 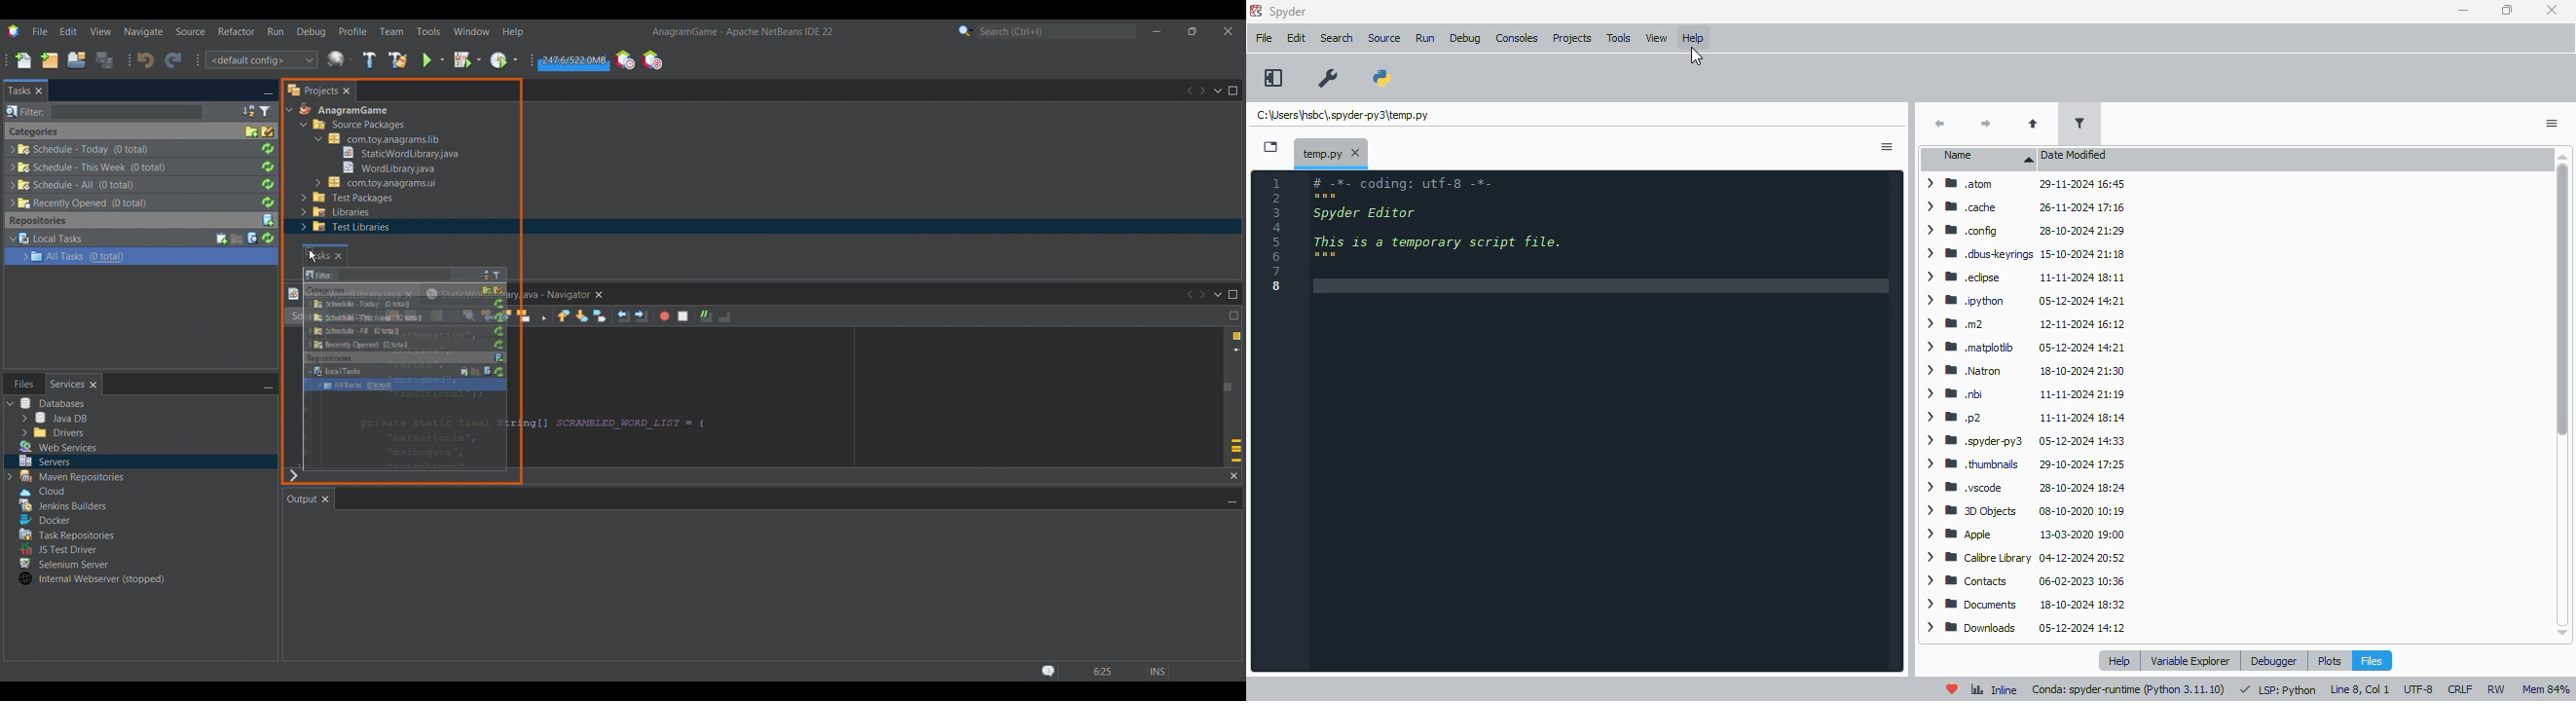 I want to click on spyder, so click(x=1288, y=12).